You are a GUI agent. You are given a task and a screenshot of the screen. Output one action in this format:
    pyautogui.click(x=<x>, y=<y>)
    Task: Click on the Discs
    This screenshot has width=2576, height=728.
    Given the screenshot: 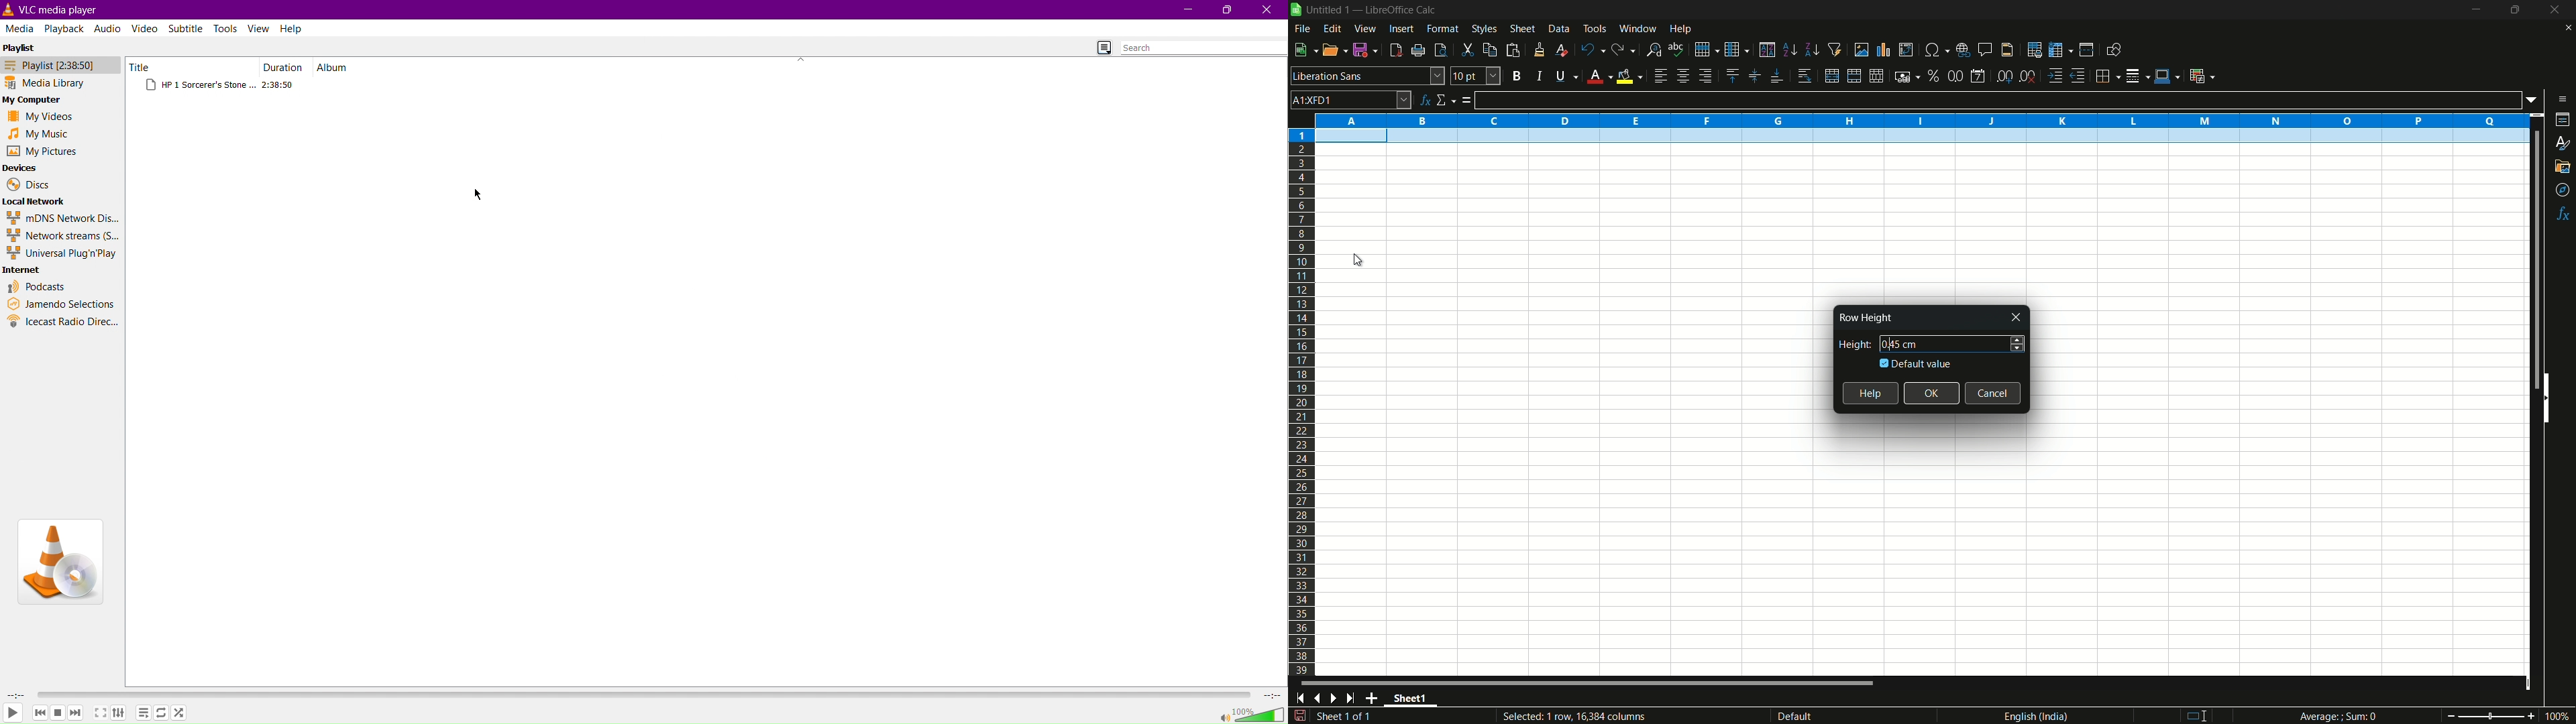 What is the action you would take?
    pyautogui.click(x=28, y=184)
    